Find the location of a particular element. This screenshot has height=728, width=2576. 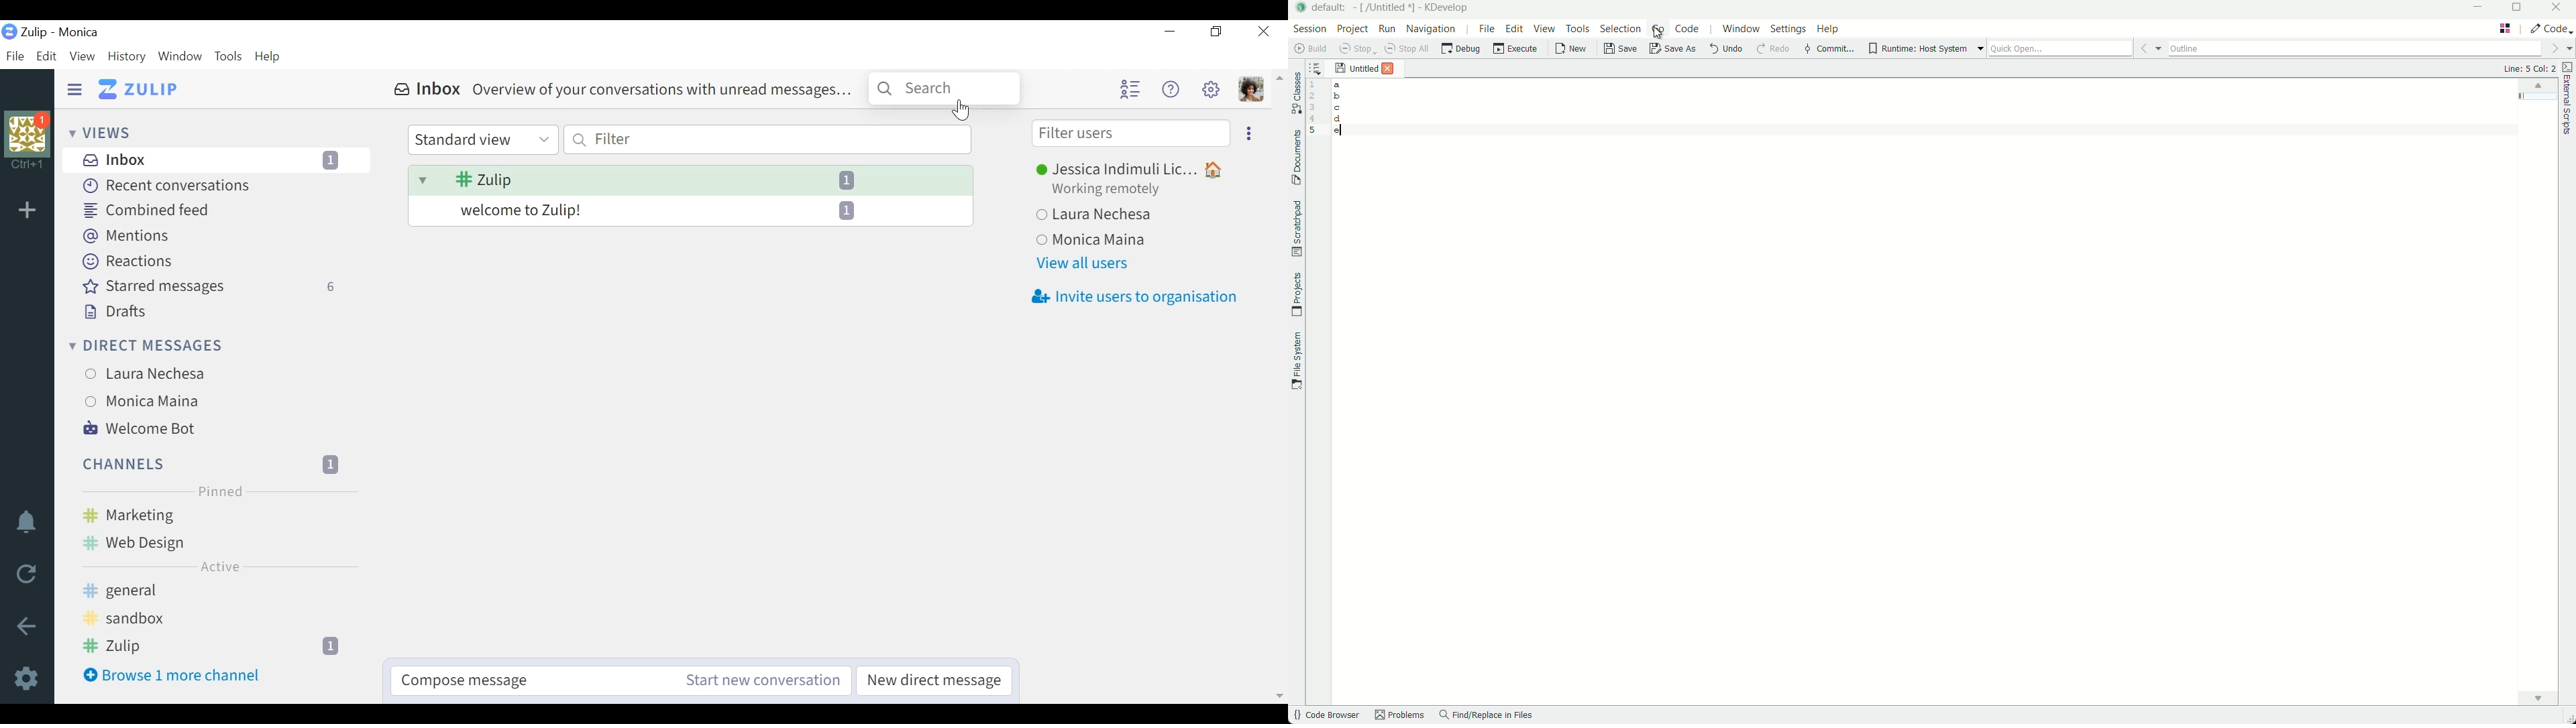

add organisation is located at coordinates (31, 215).